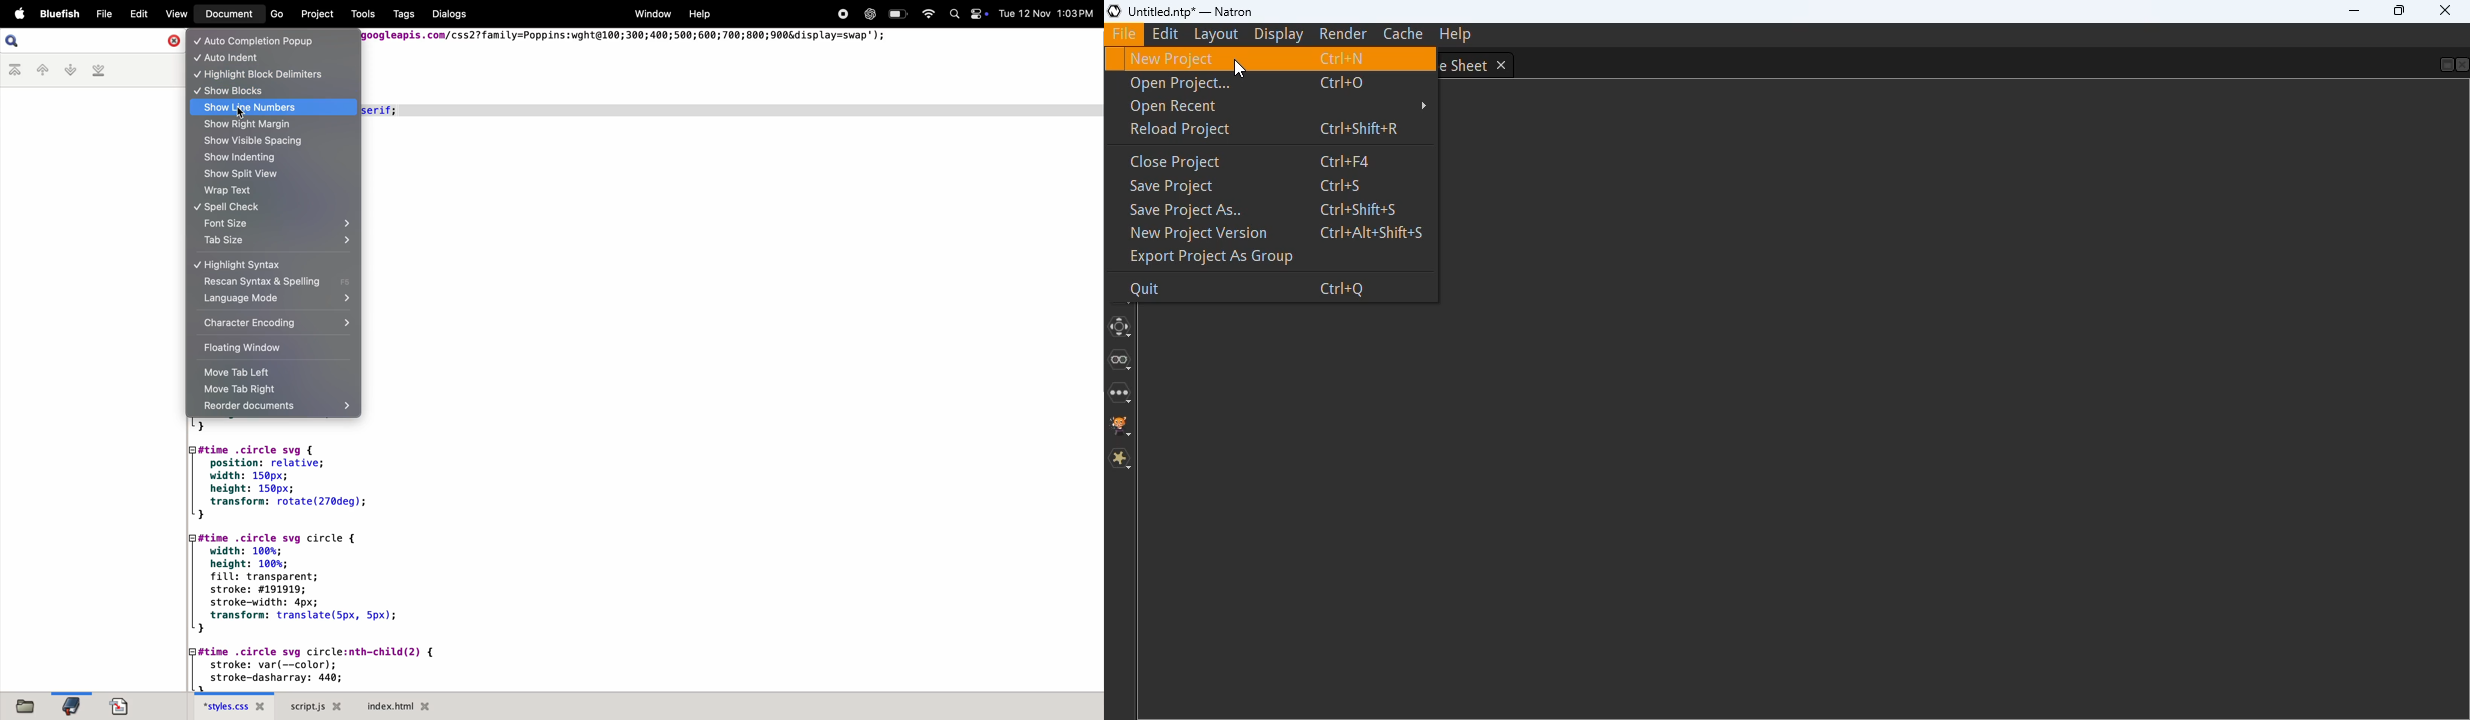 This screenshot has height=728, width=2492. What do you see at coordinates (400, 15) in the screenshot?
I see `Tags` at bounding box center [400, 15].